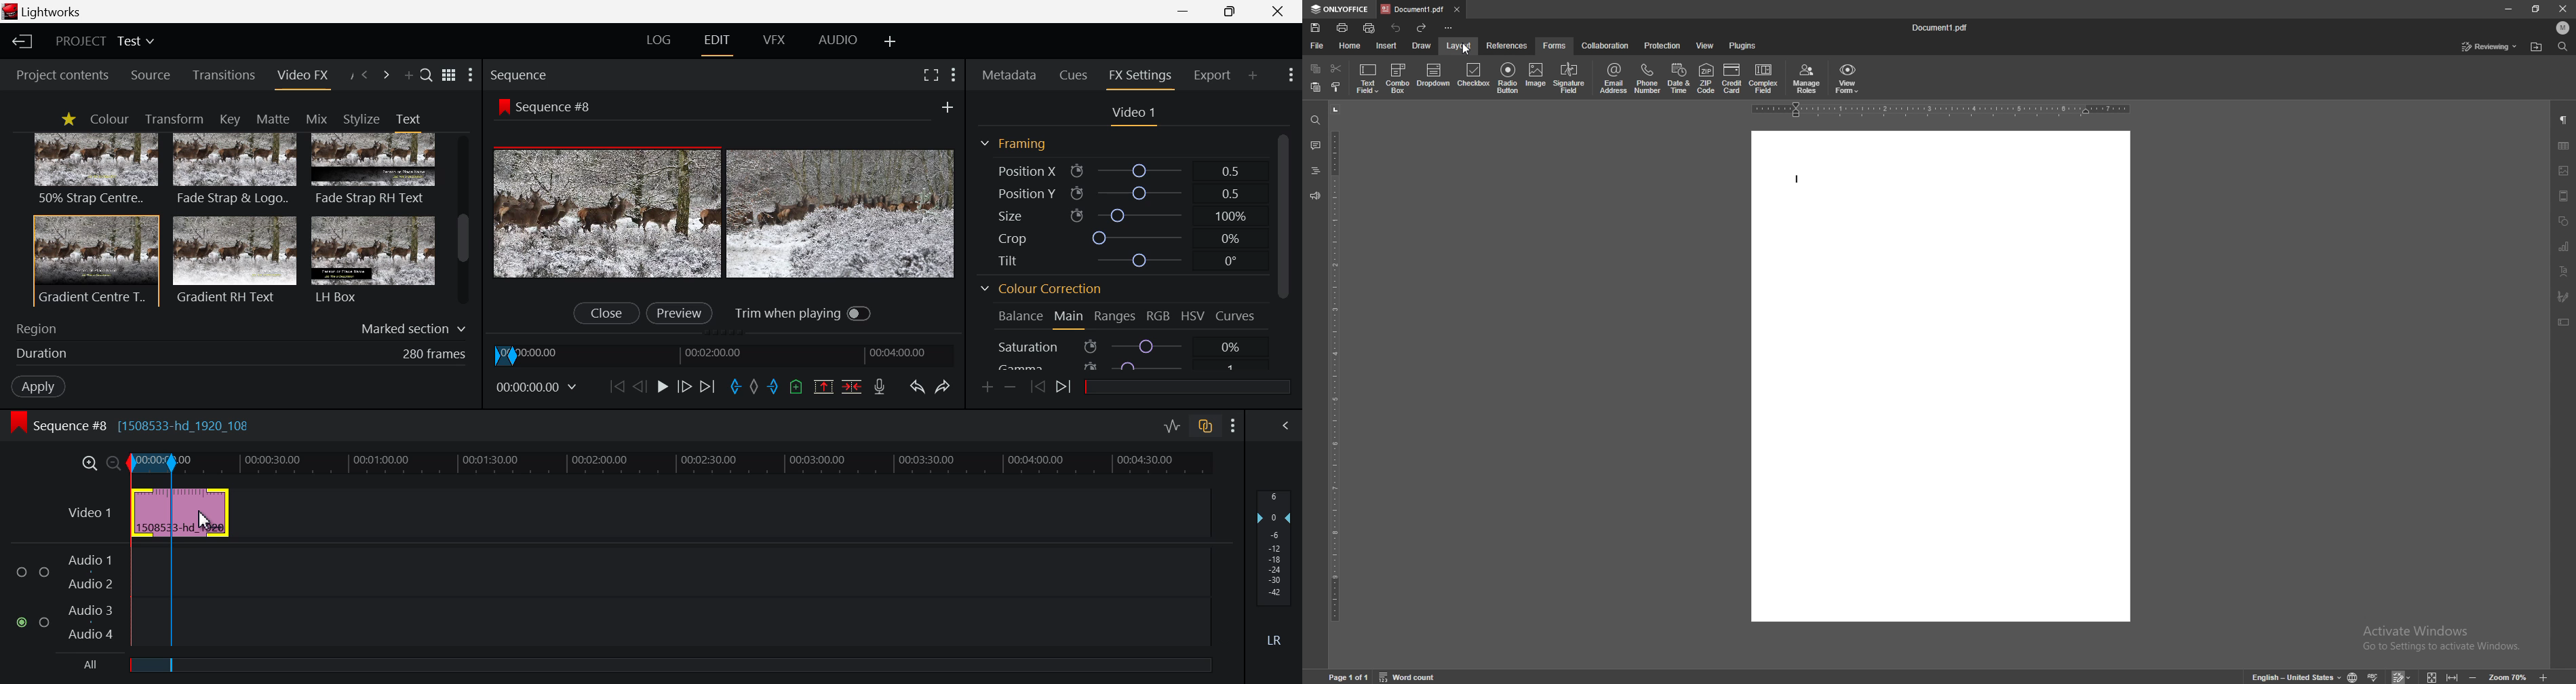 The width and height of the screenshot is (2576, 700). I want to click on text box, so click(2563, 321).